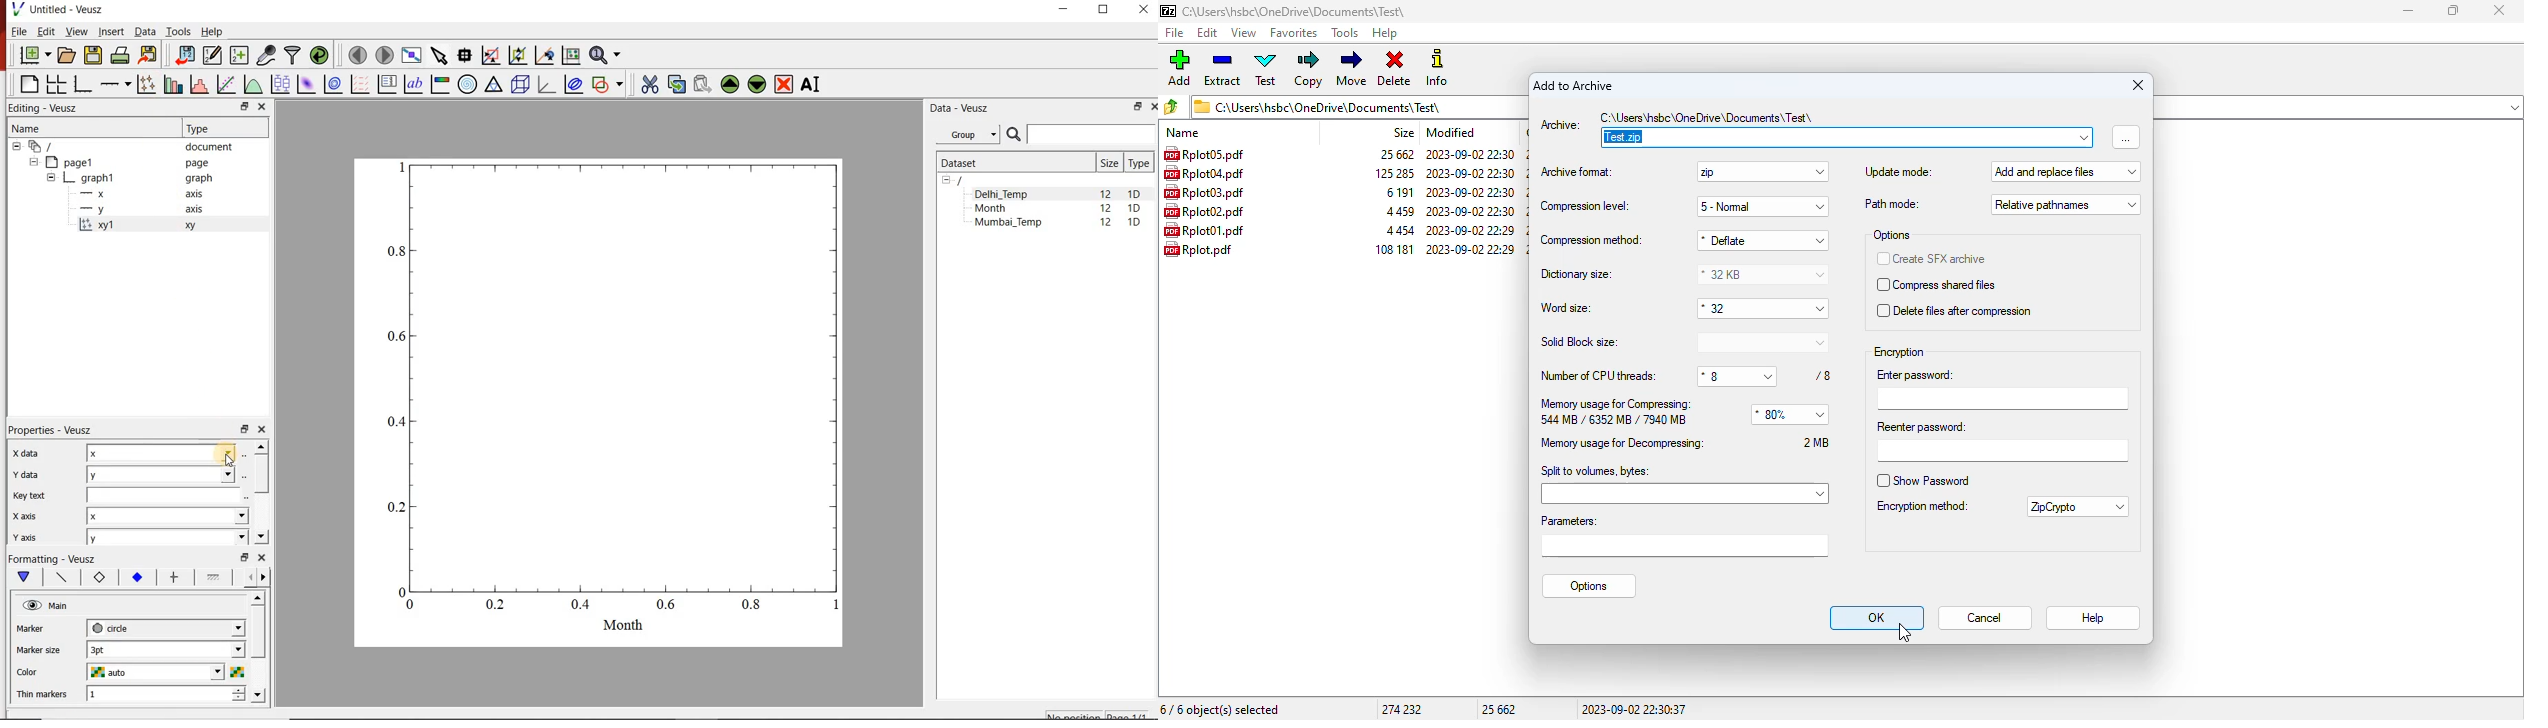 The height and width of the screenshot is (728, 2548). I want to click on compress shared files, so click(1937, 285).